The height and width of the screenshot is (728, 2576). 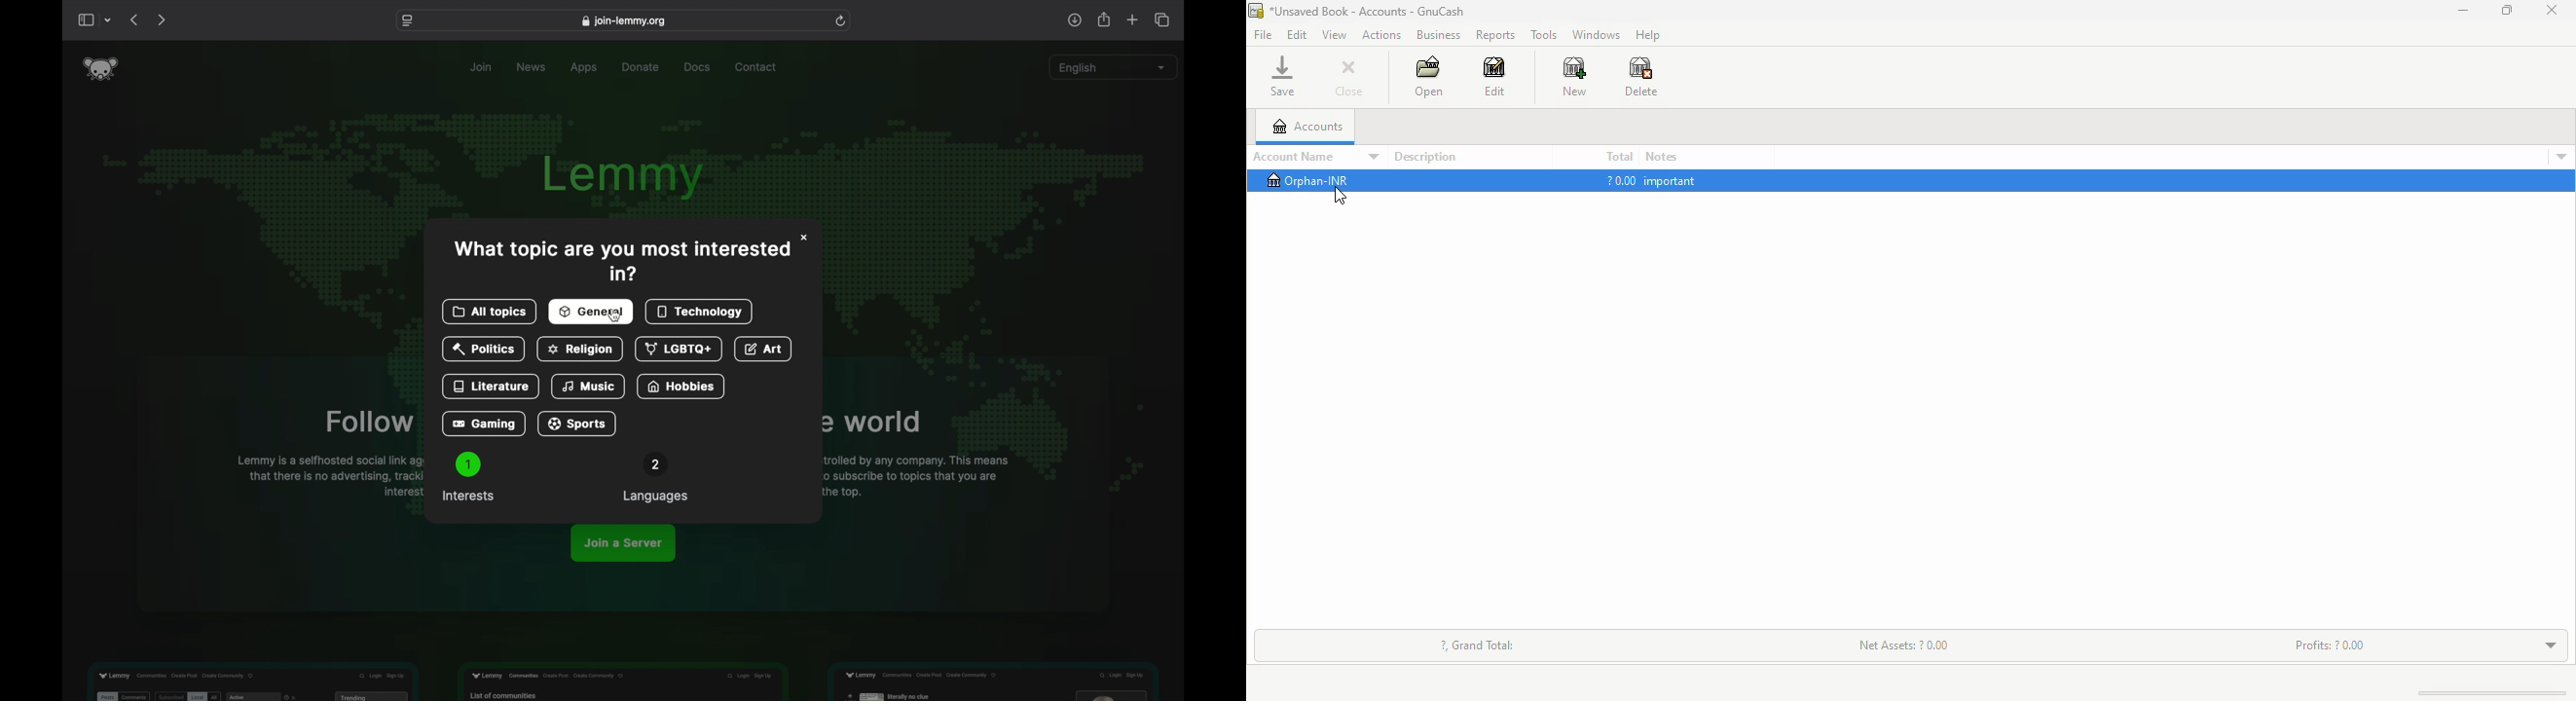 I want to click on contact, so click(x=755, y=68).